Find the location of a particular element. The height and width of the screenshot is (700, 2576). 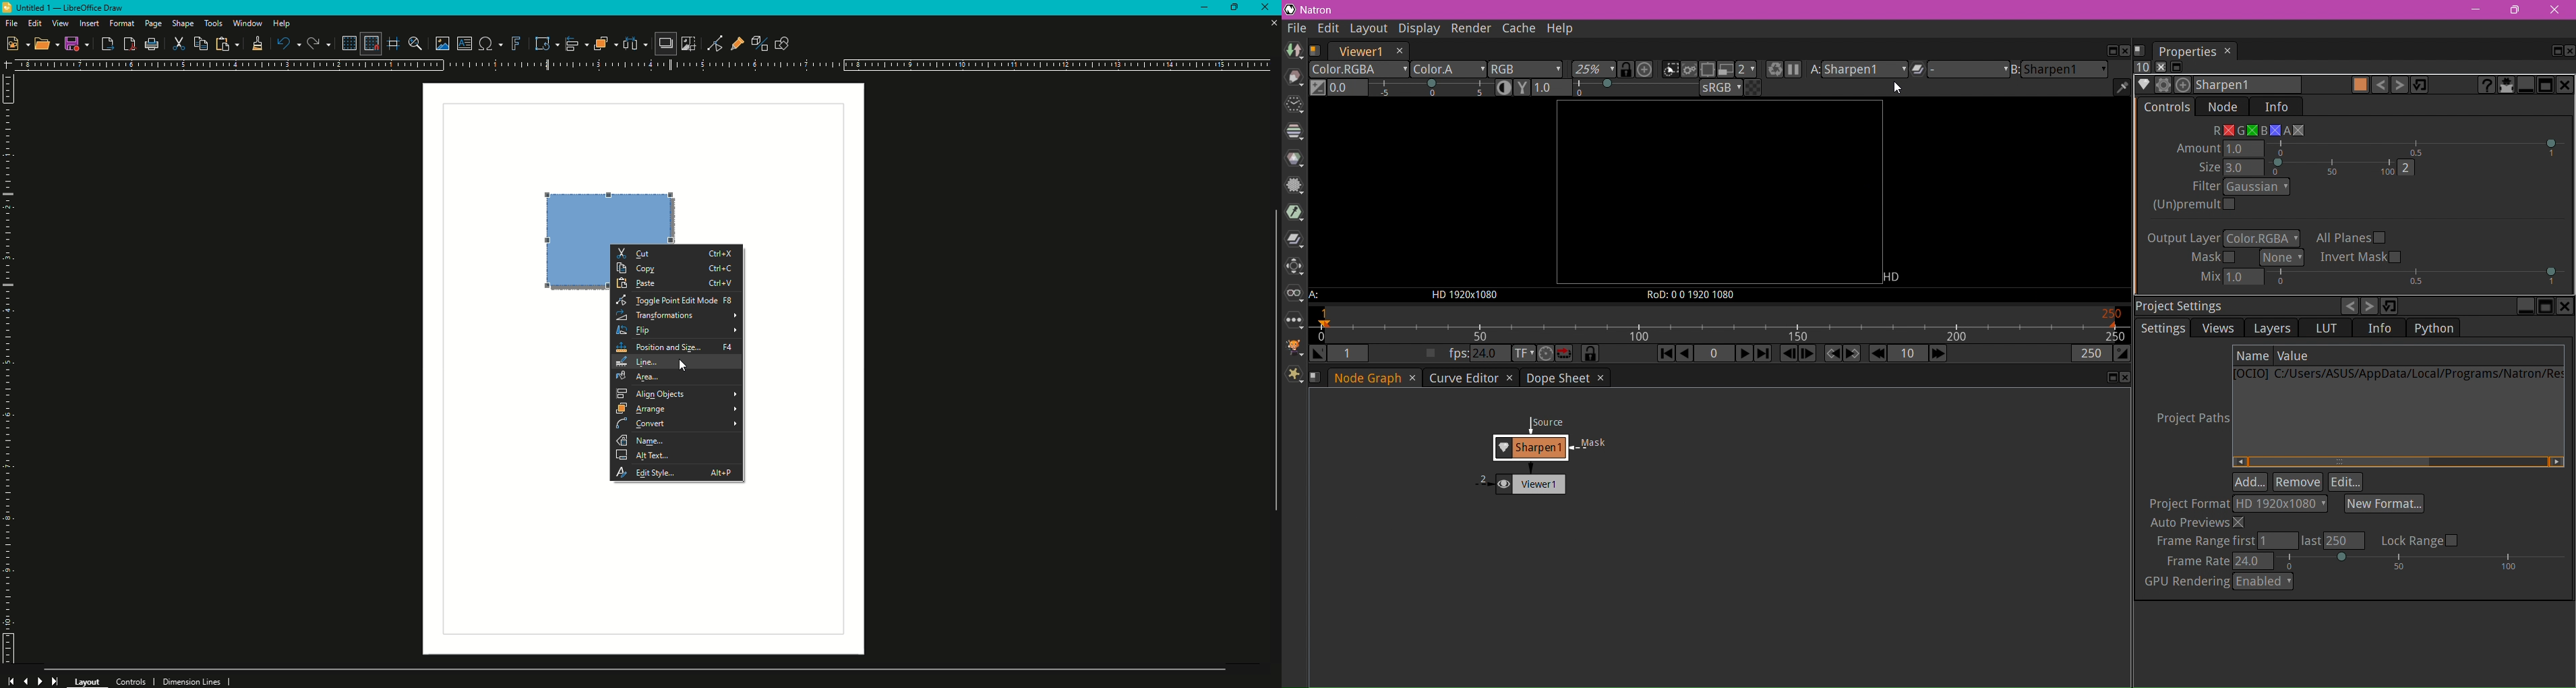

Toggle Point Edit Mode is located at coordinates (710, 43).